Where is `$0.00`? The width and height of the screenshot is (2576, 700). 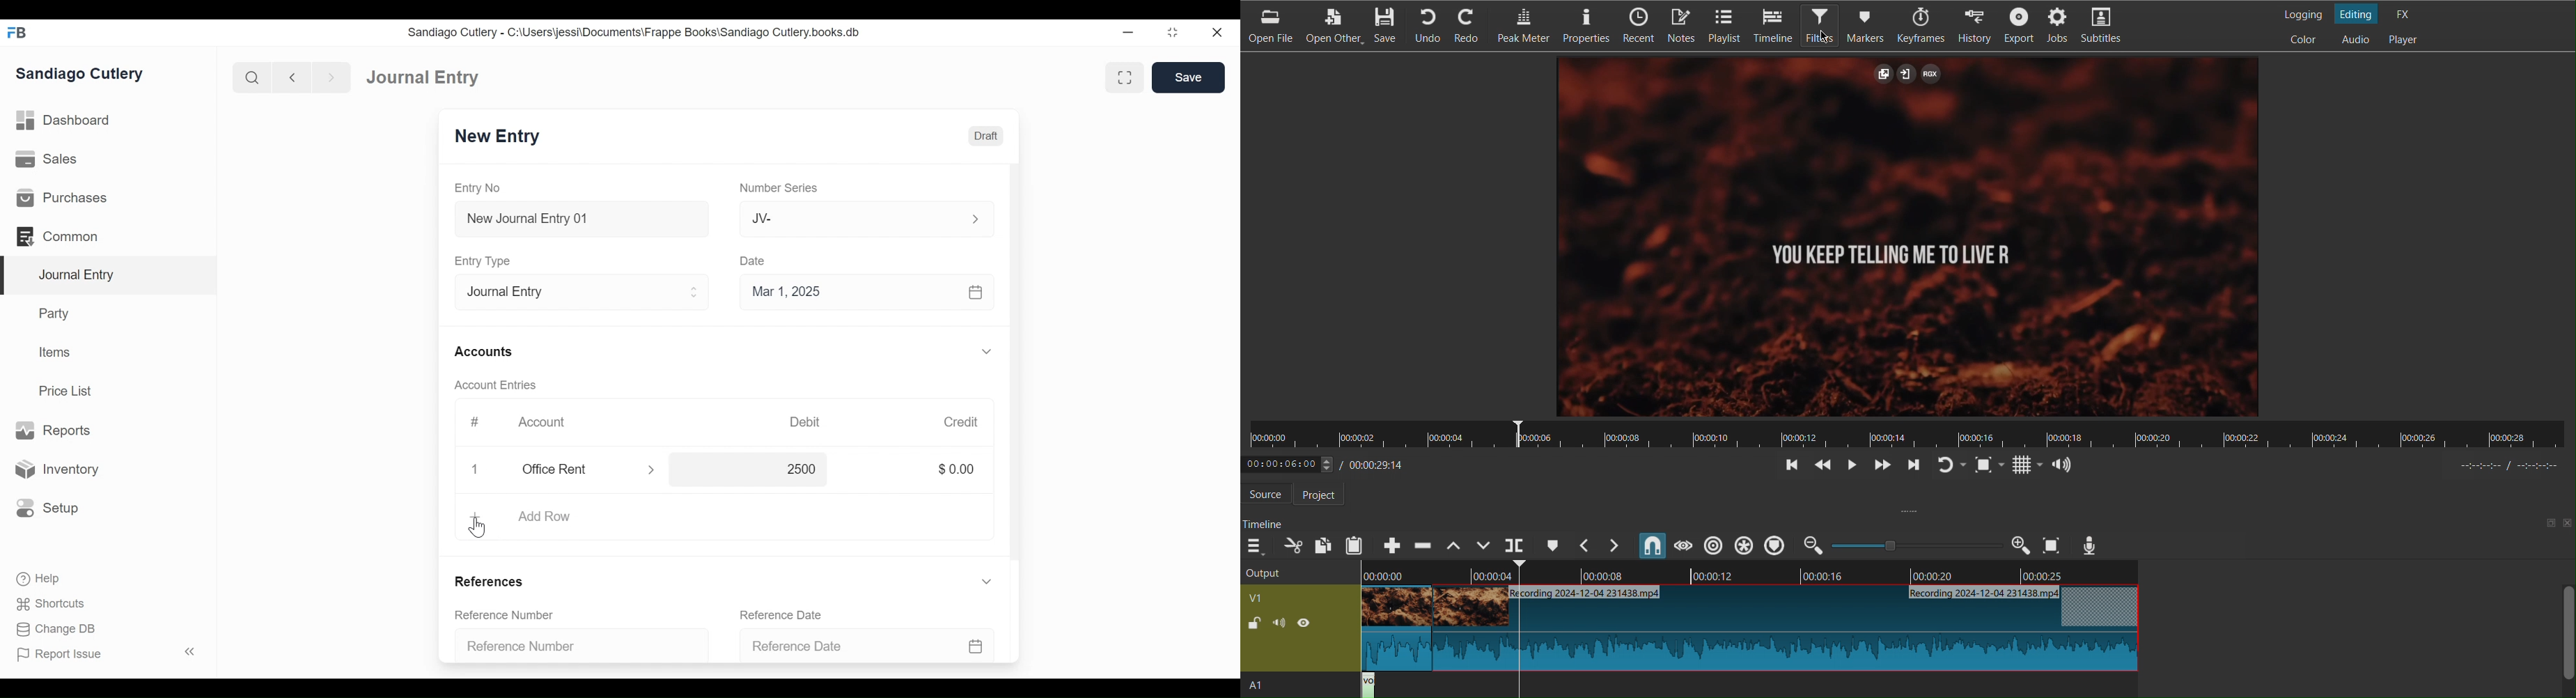
$0.00 is located at coordinates (956, 469).